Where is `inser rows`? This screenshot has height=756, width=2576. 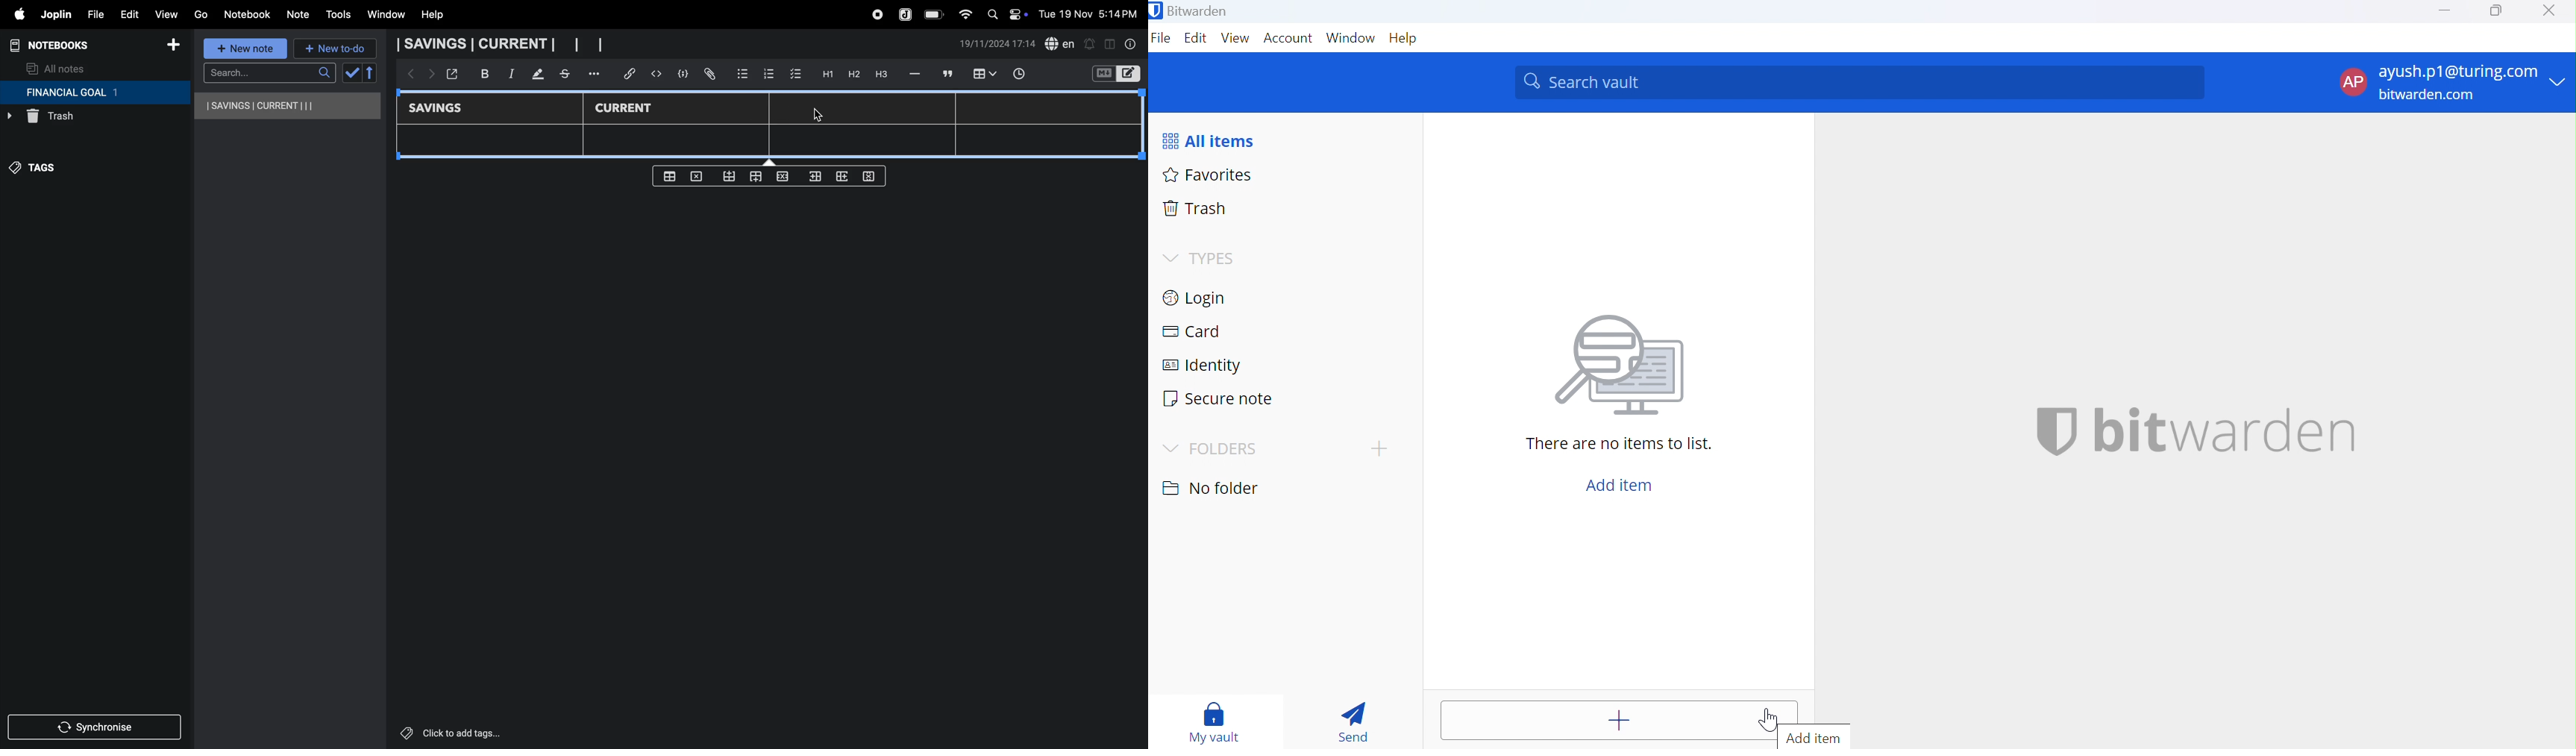
inser rows is located at coordinates (814, 179).